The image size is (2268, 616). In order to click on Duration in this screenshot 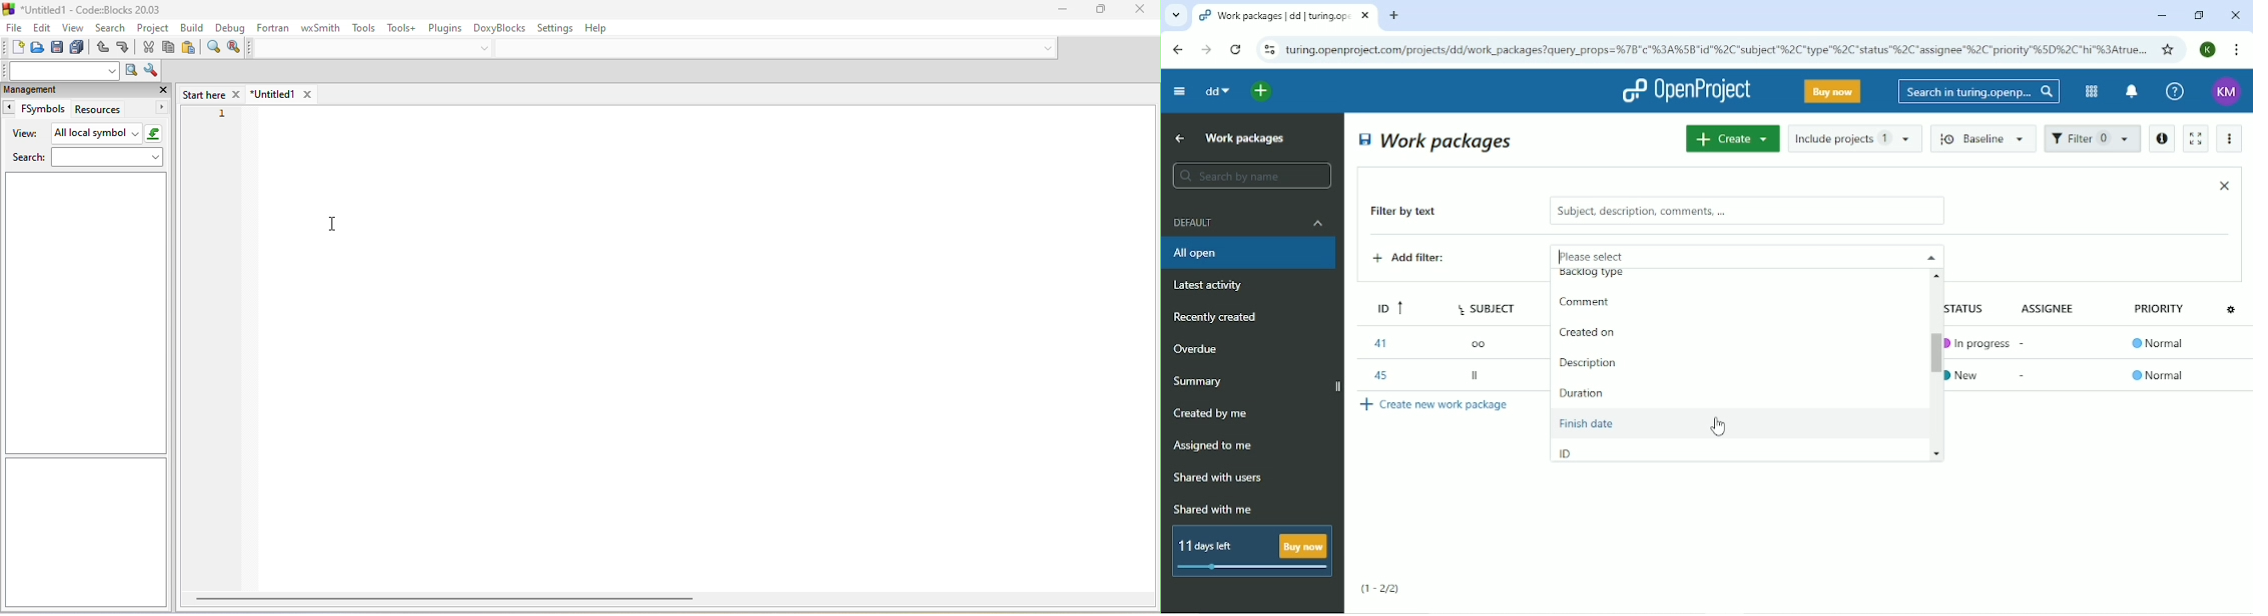, I will do `click(1584, 392)`.